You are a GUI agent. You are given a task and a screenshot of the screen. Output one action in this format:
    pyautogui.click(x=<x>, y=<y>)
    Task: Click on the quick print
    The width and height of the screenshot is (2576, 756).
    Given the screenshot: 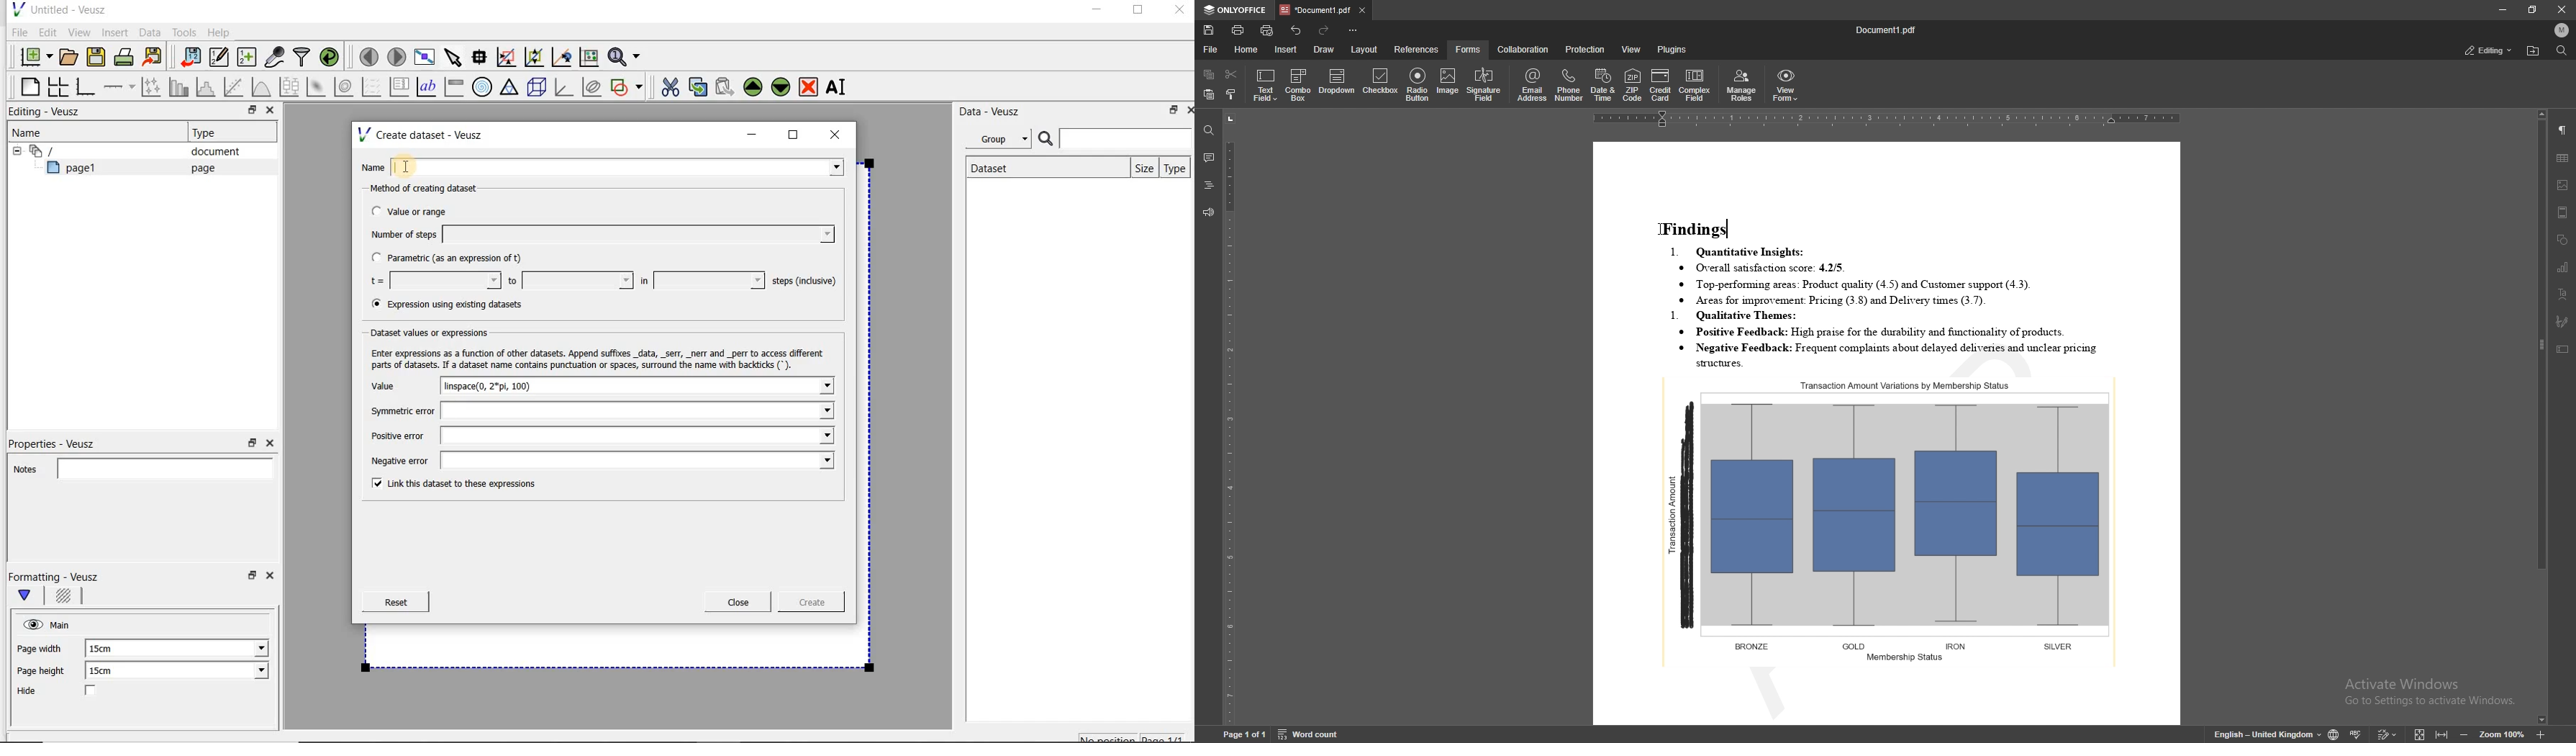 What is the action you would take?
    pyautogui.click(x=1267, y=31)
    